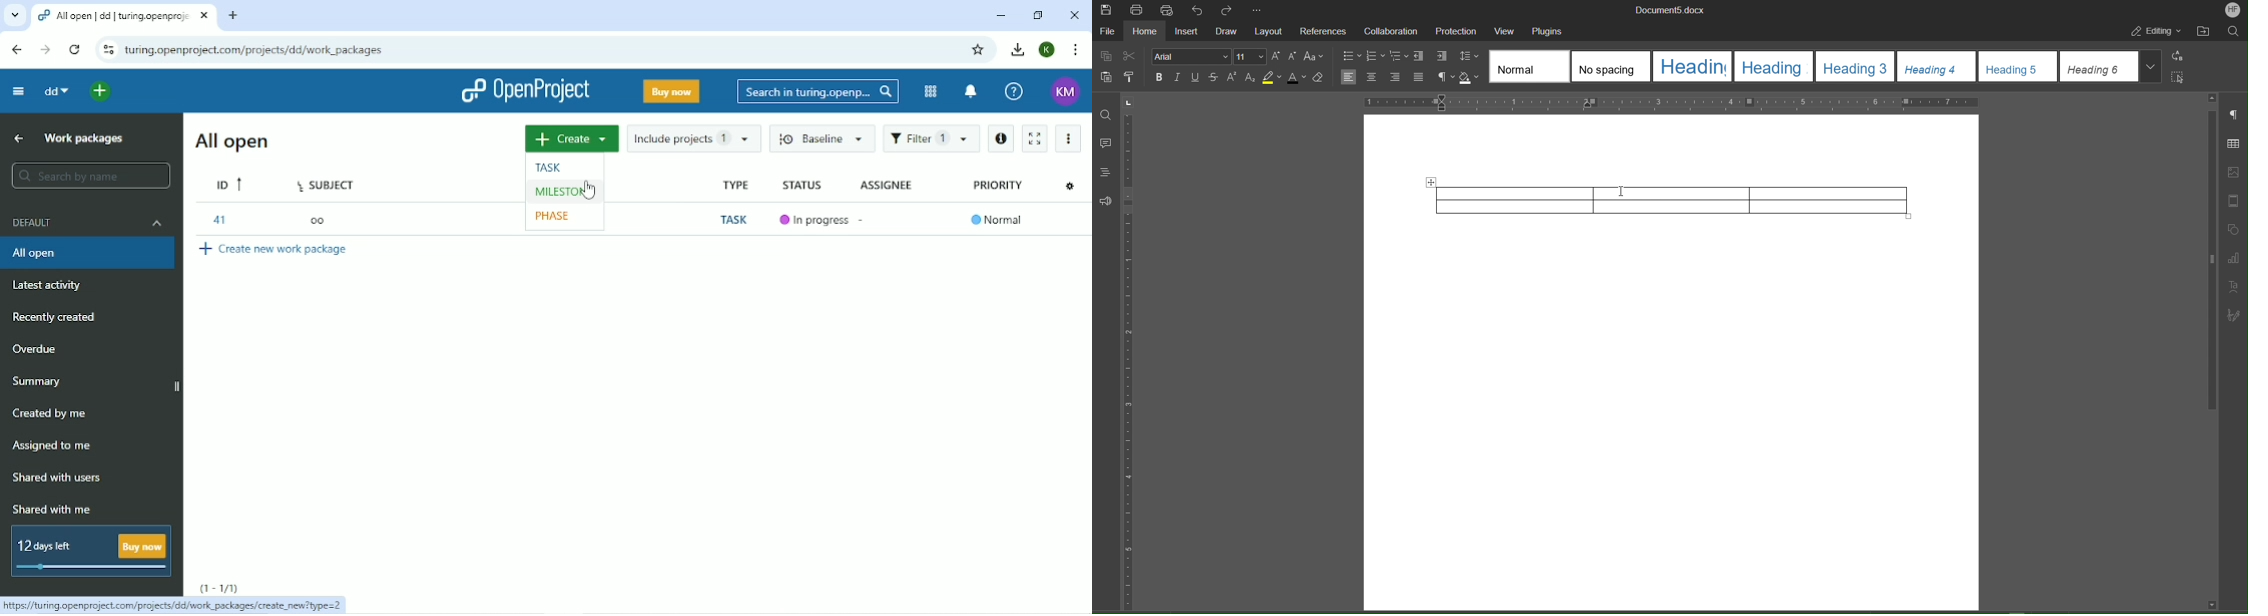  Describe the element at coordinates (1178, 78) in the screenshot. I see `Italic` at that location.